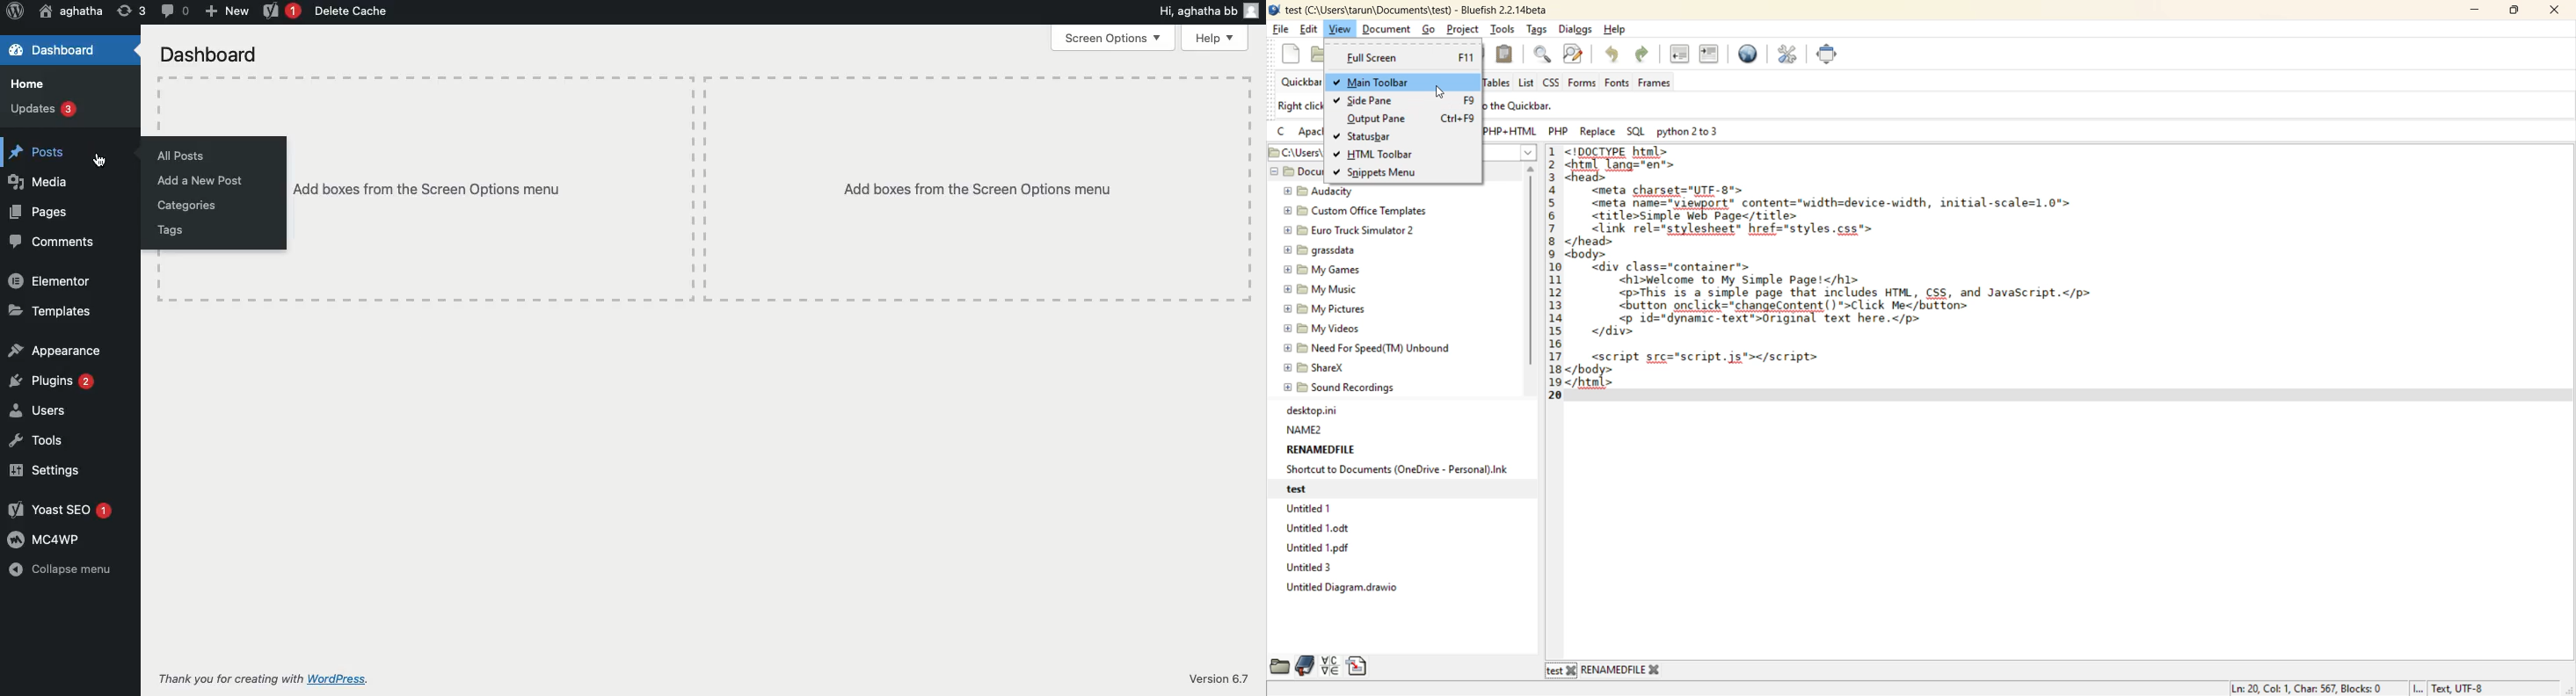 Image resolution: width=2576 pixels, height=700 pixels. I want to click on Delete cache, so click(354, 12).